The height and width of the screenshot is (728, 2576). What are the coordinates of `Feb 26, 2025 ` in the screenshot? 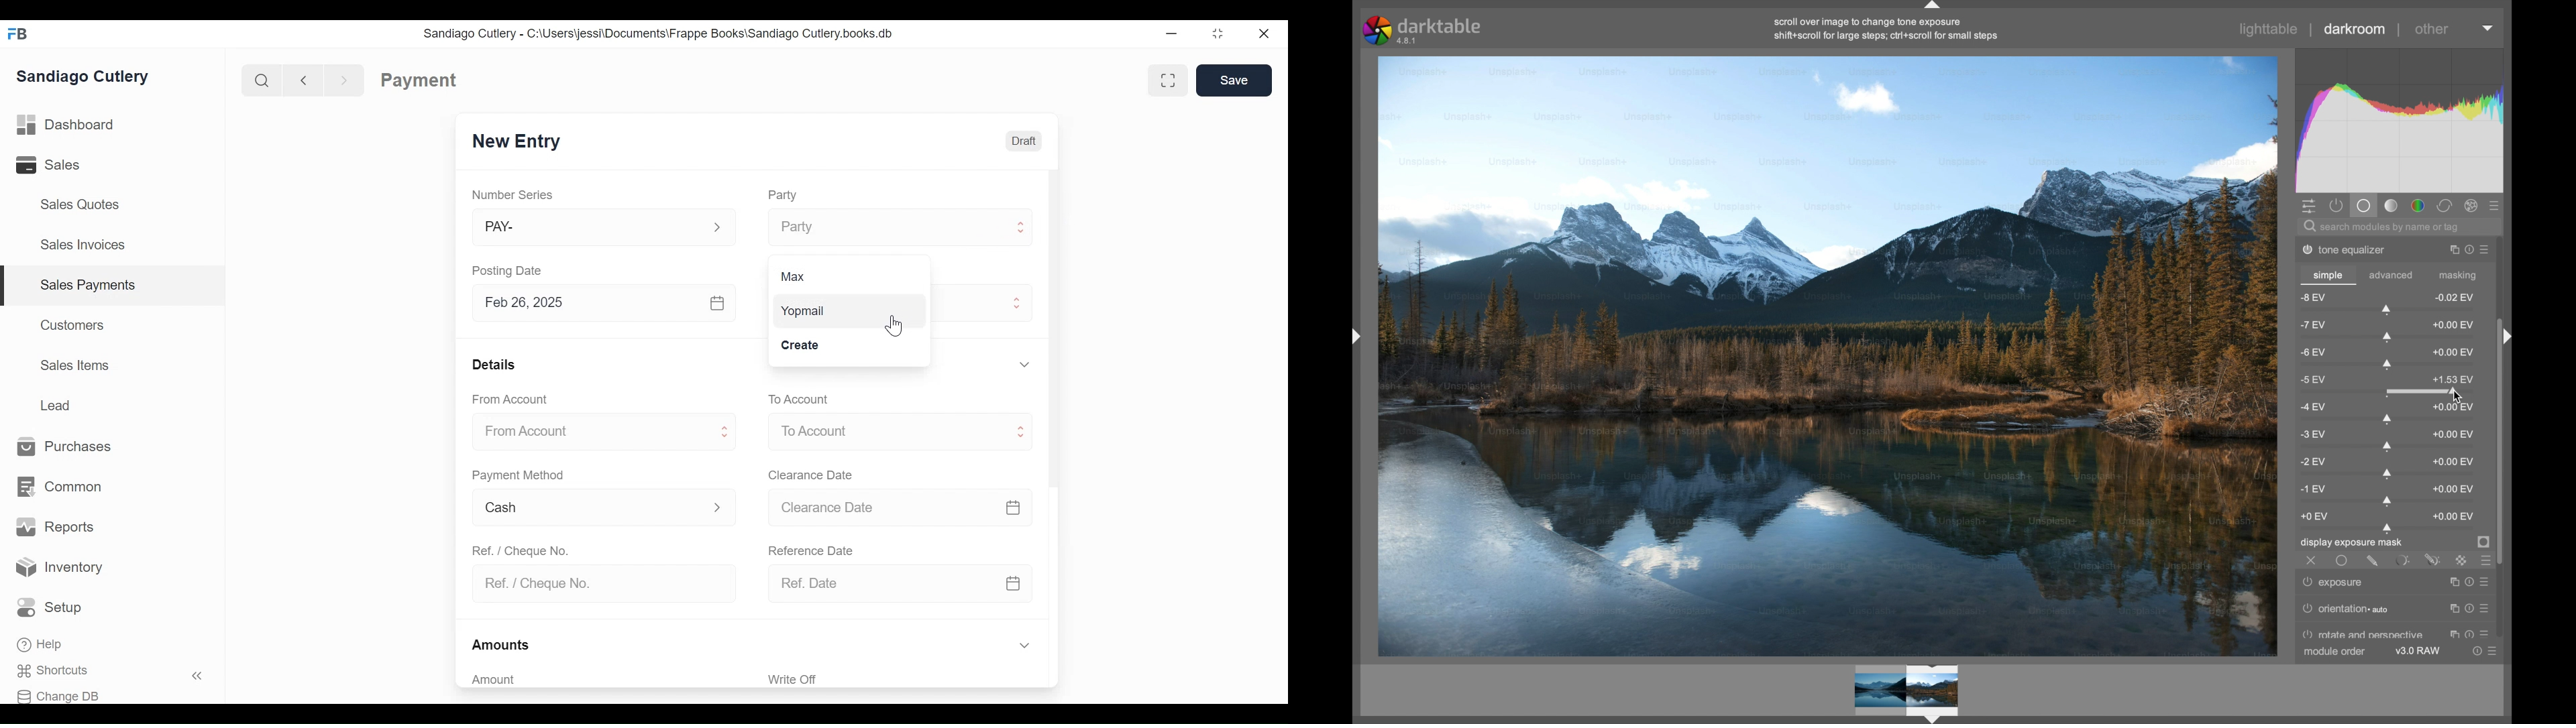 It's located at (586, 303).